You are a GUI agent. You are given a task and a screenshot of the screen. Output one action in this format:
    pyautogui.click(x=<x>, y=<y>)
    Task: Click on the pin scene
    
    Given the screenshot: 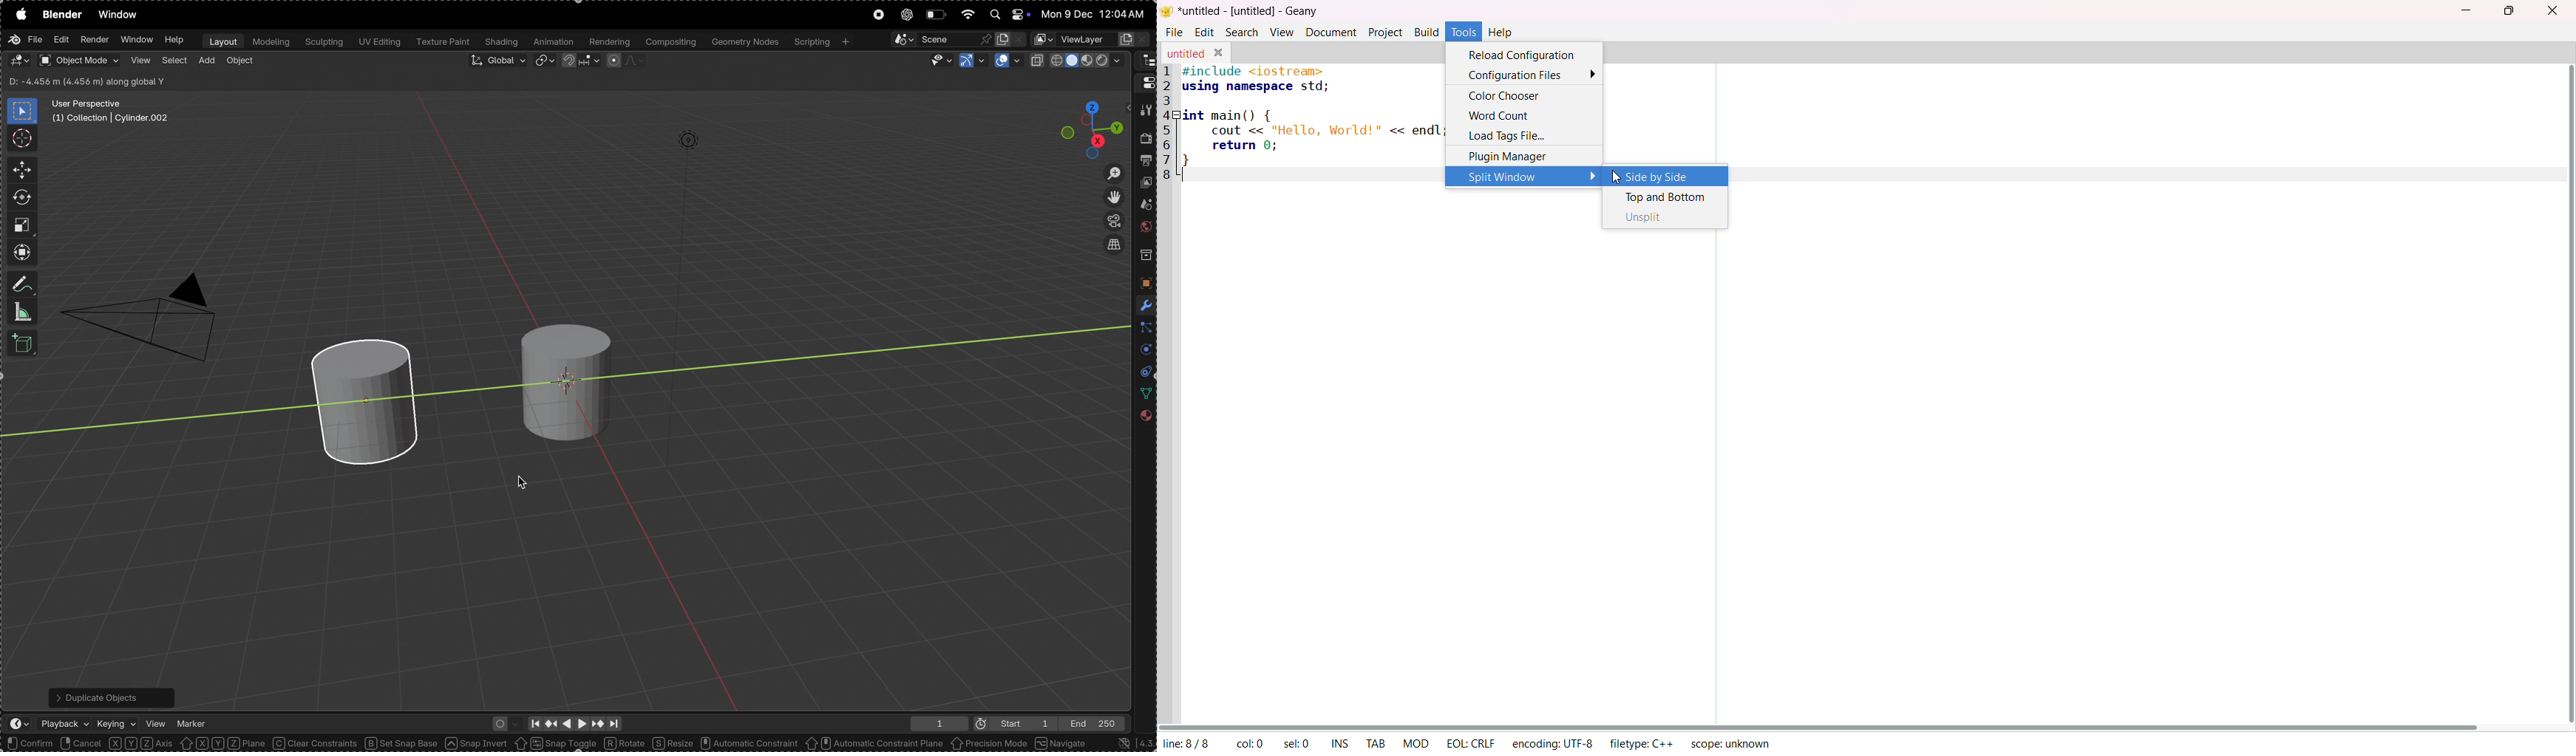 What is the action you would take?
    pyautogui.click(x=938, y=39)
    